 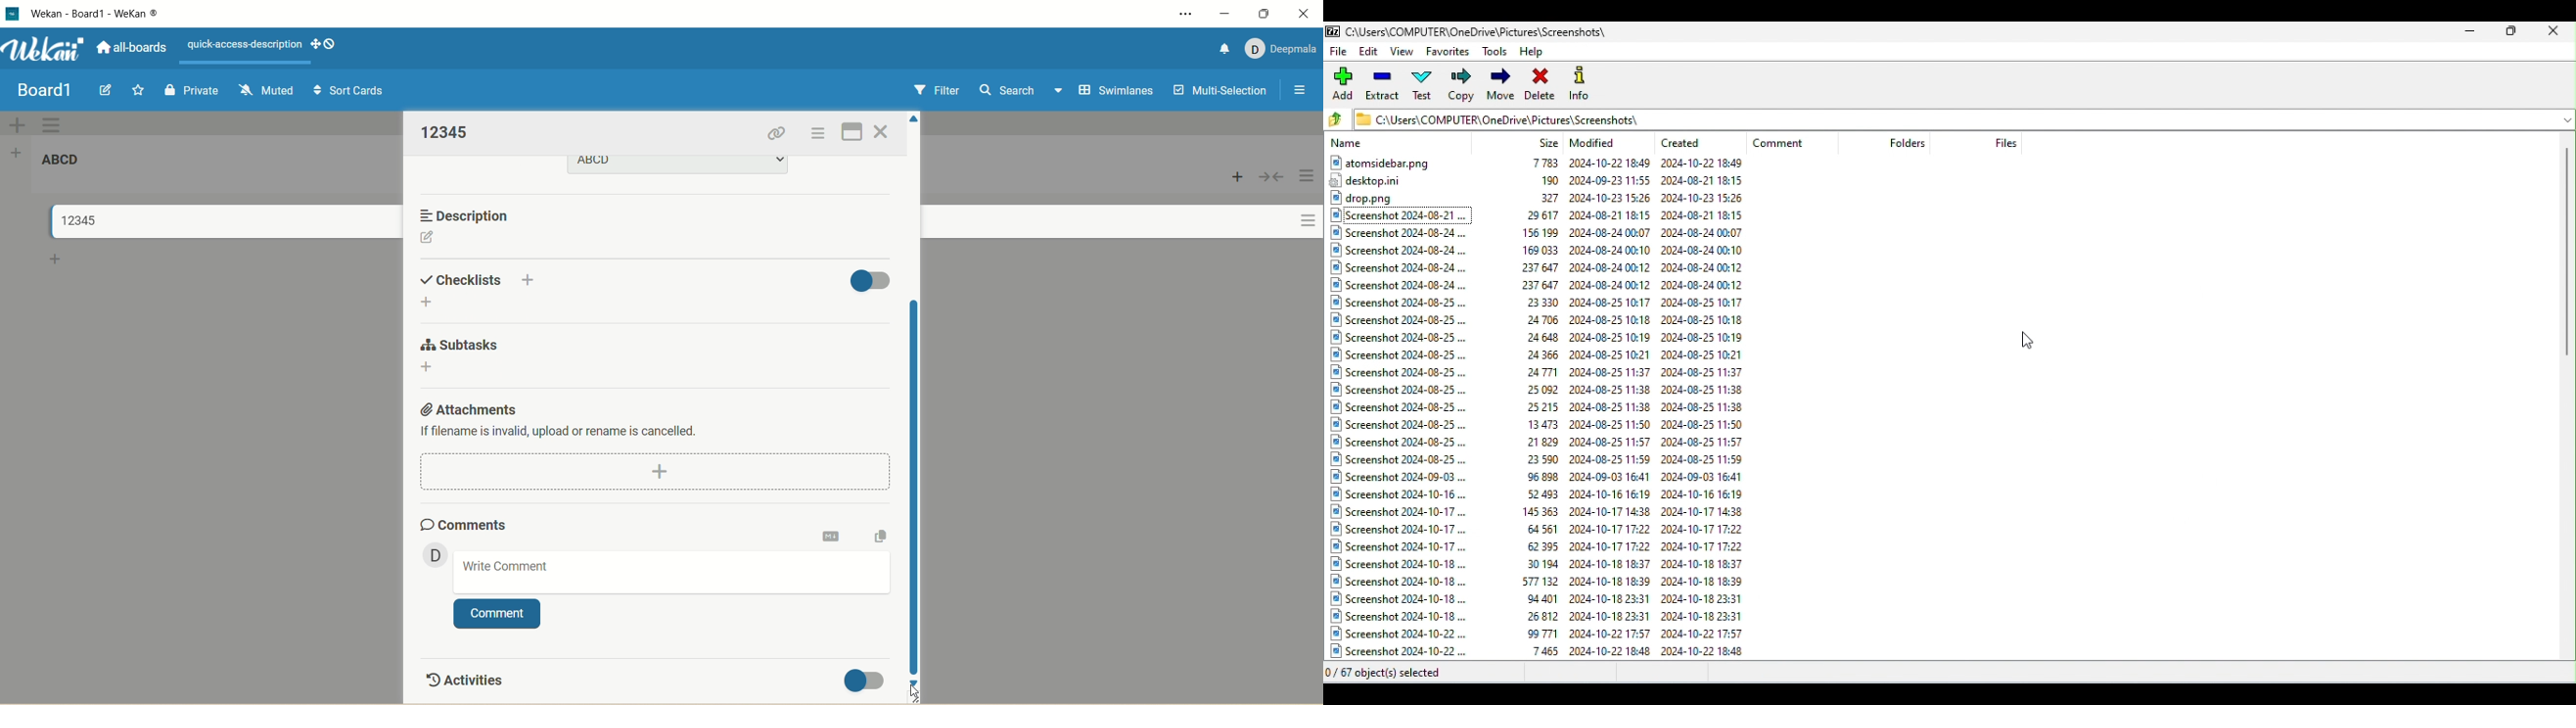 I want to click on Move, so click(x=1500, y=86).